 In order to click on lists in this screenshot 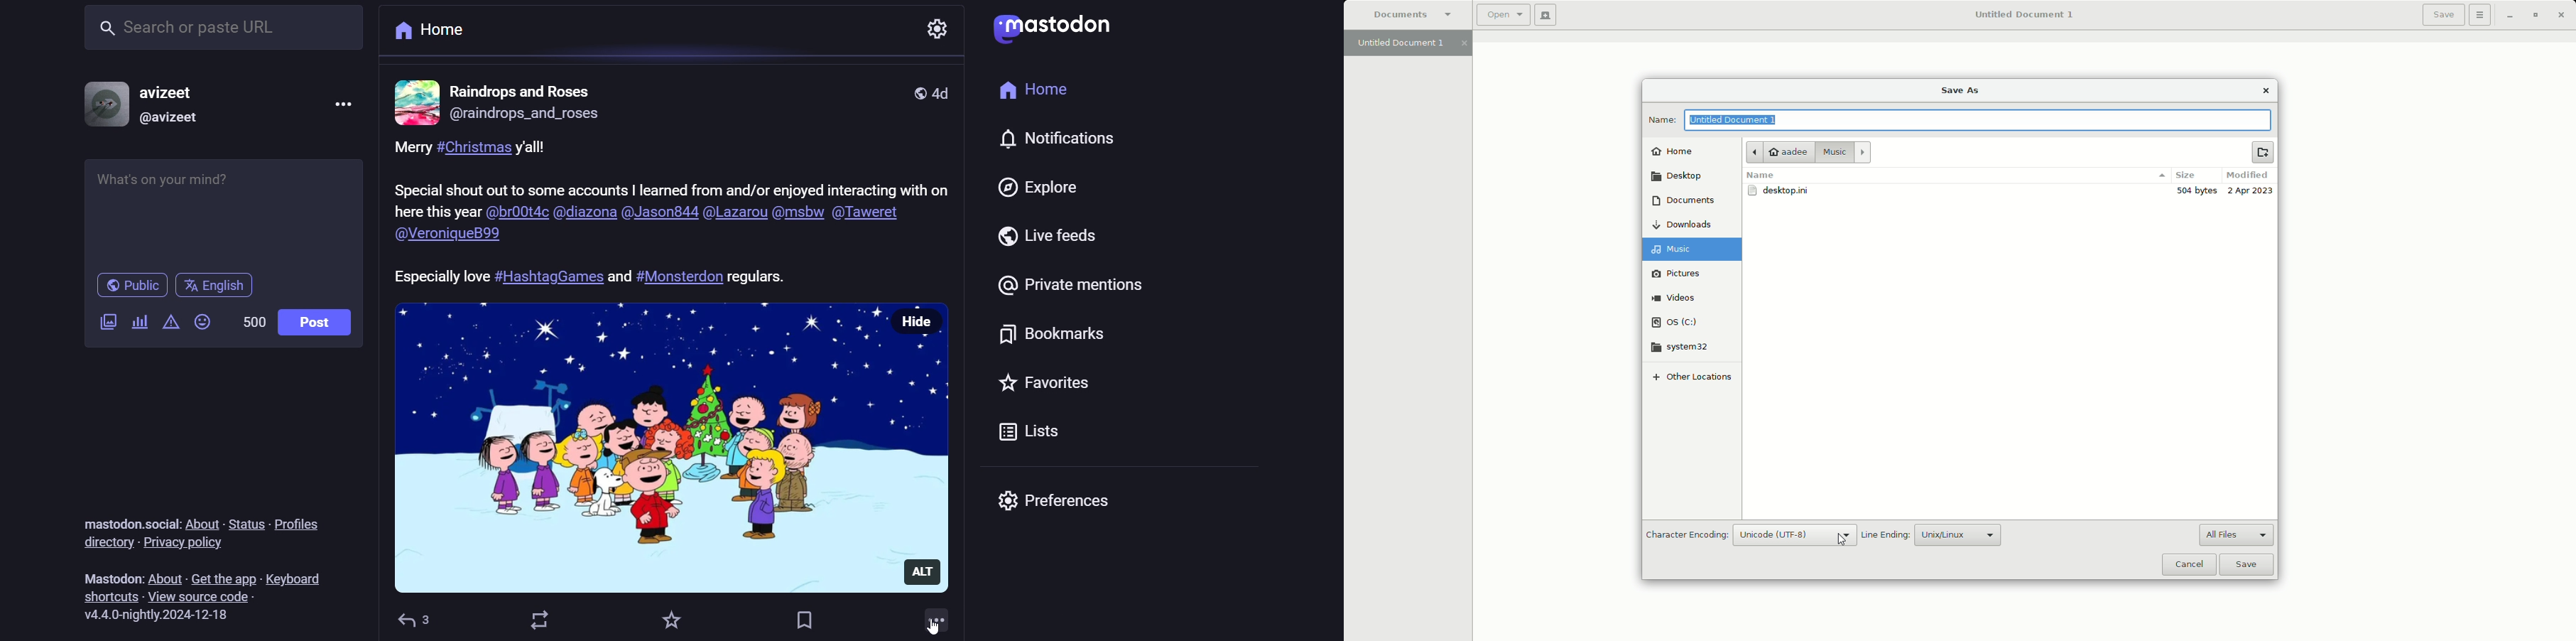, I will do `click(1027, 432)`.